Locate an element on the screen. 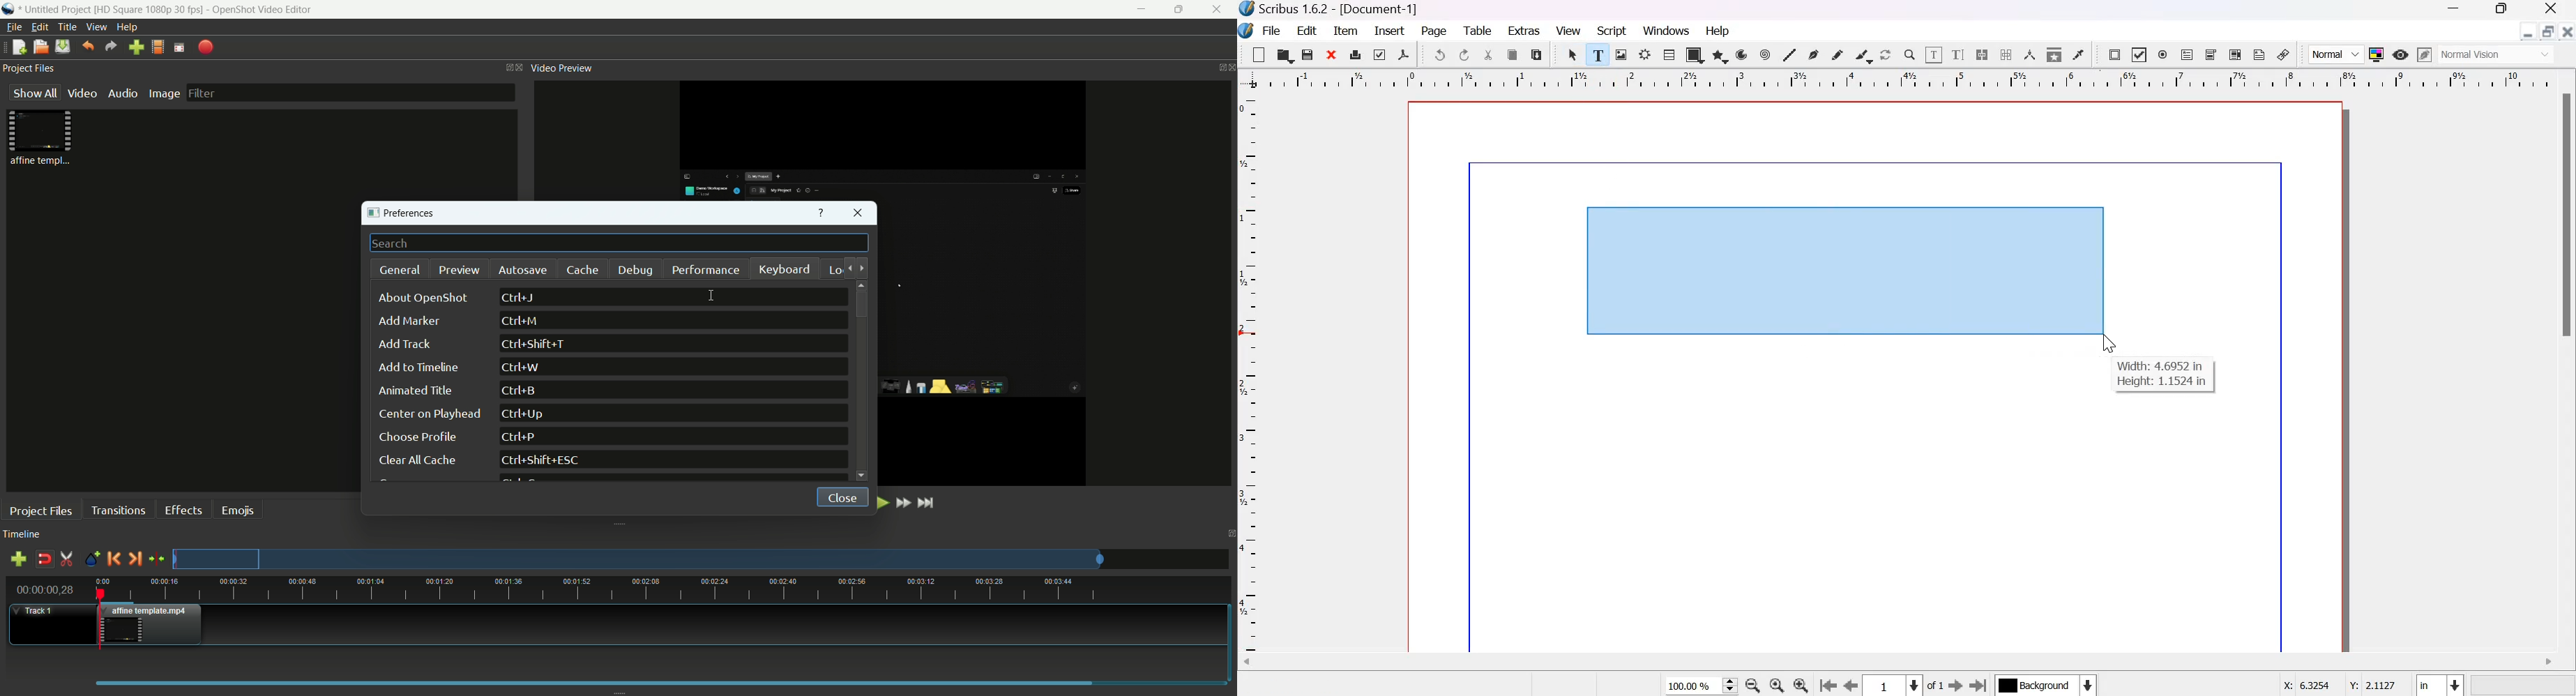 This screenshot has height=700, width=2576. text frame is located at coordinates (1598, 52).